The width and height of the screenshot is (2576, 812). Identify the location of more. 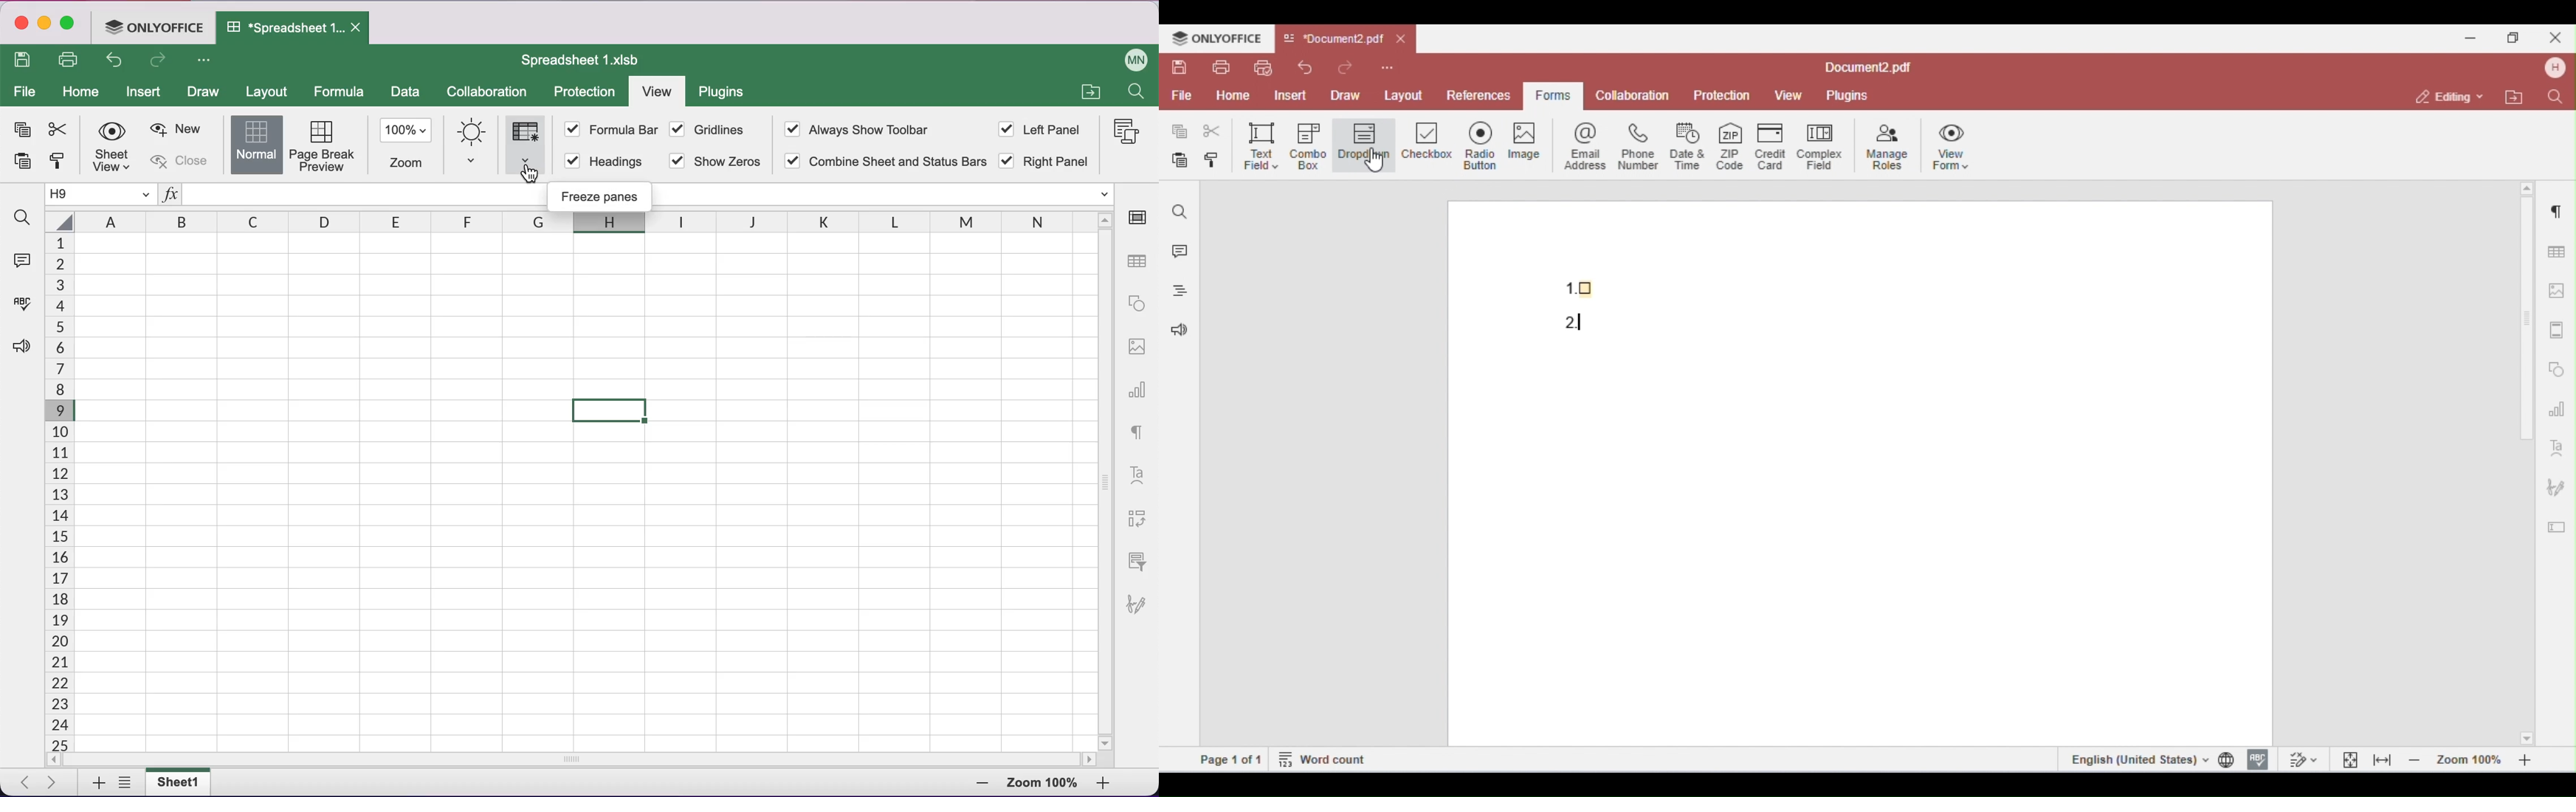
(203, 60).